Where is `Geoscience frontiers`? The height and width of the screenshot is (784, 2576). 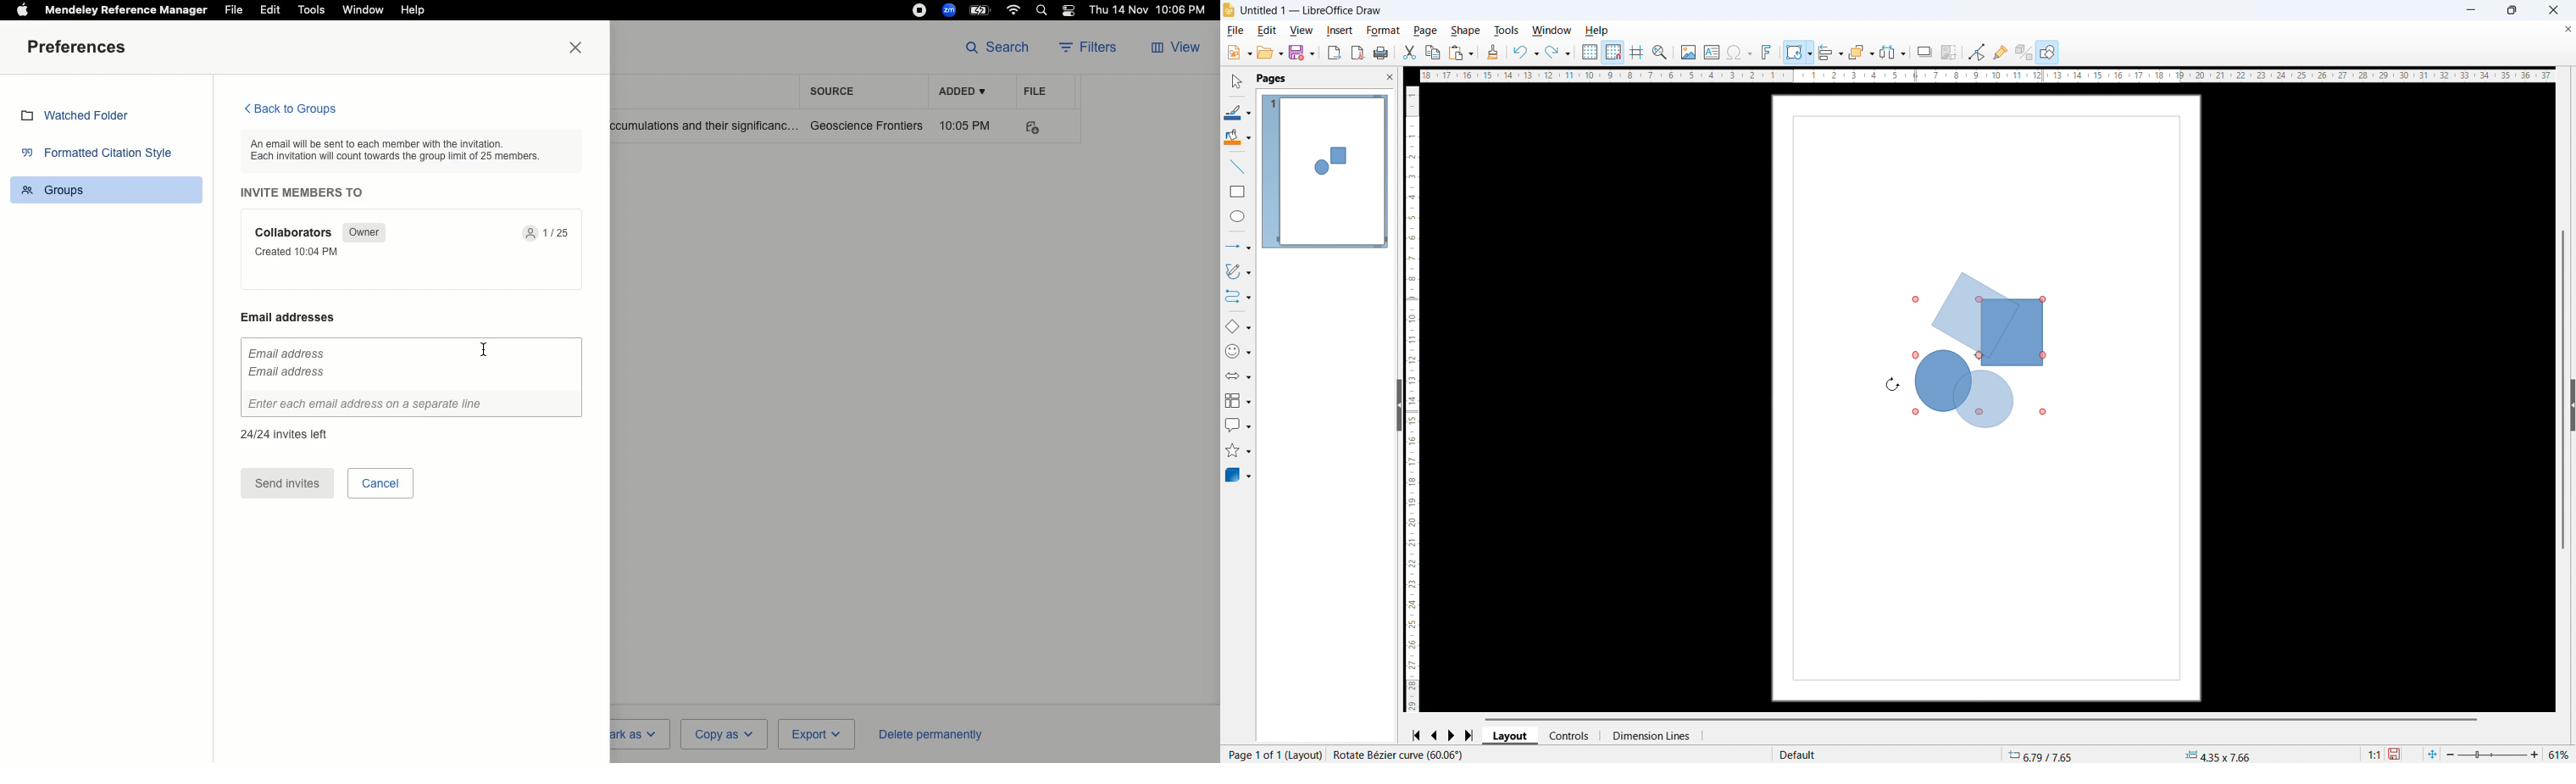 Geoscience frontiers is located at coordinates (867, 125).